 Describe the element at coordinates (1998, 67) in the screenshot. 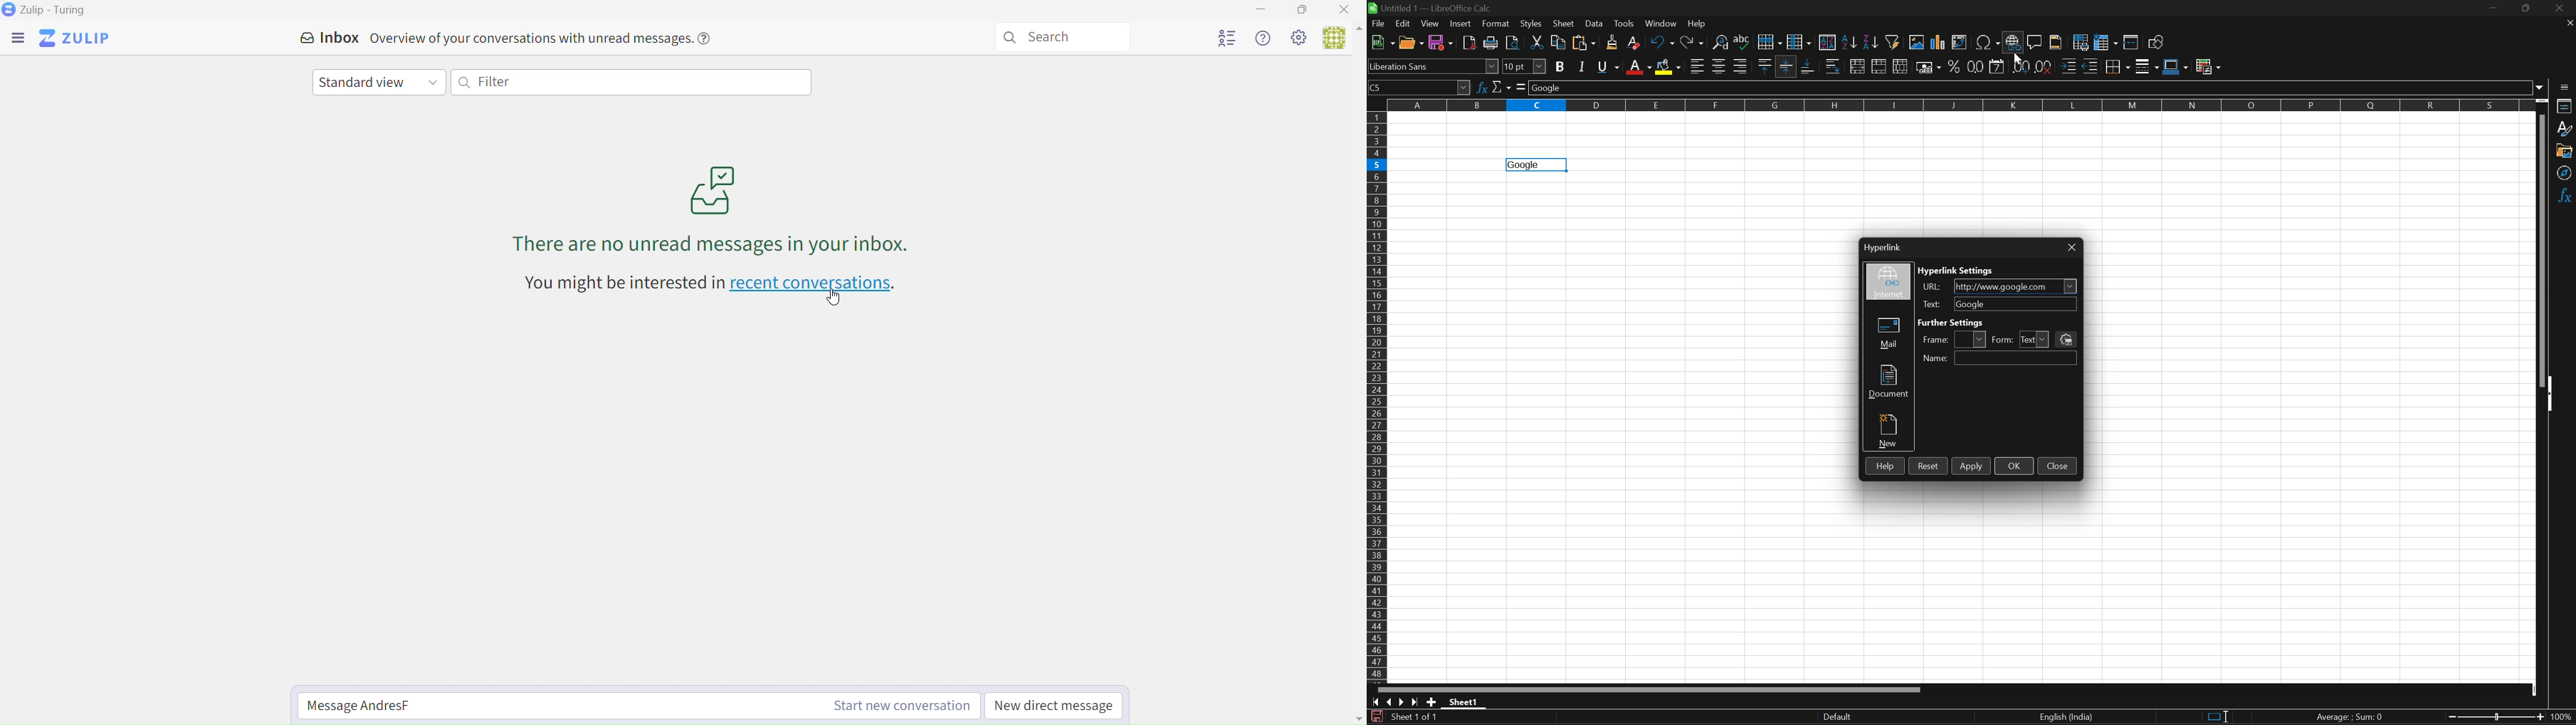

I see `Format as date` at that location.